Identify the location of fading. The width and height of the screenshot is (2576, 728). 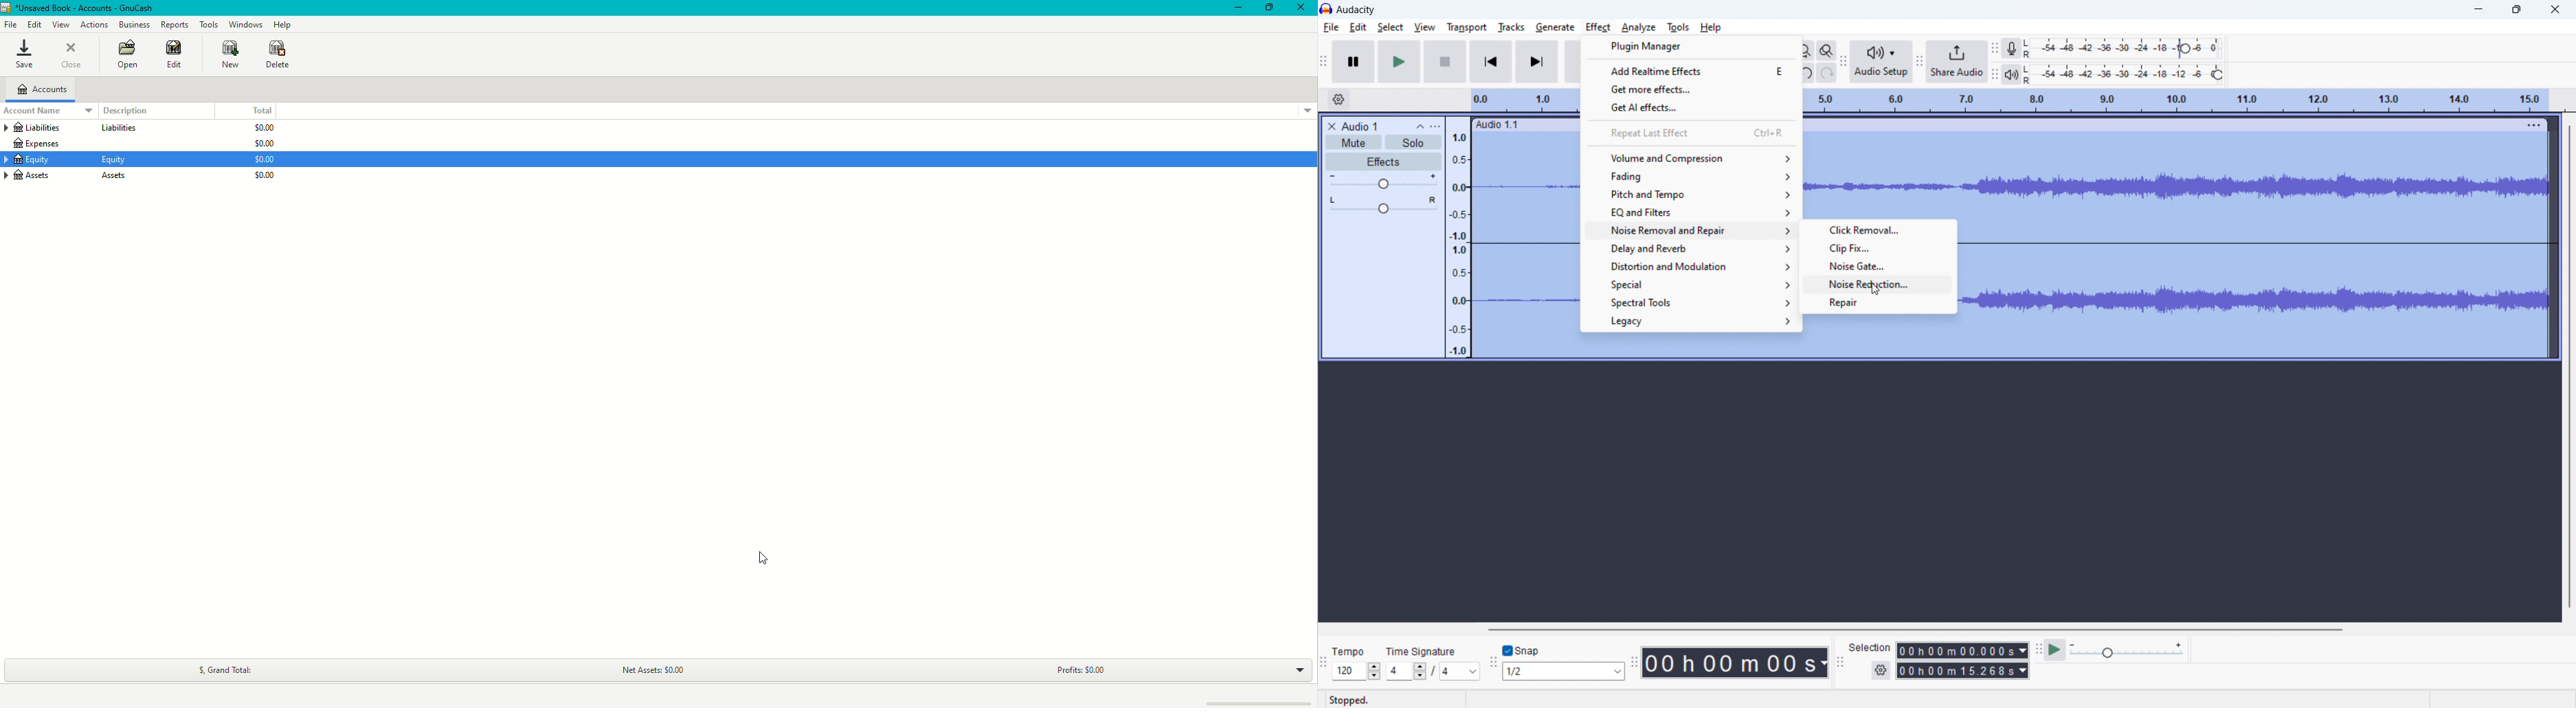
(1690, 176).